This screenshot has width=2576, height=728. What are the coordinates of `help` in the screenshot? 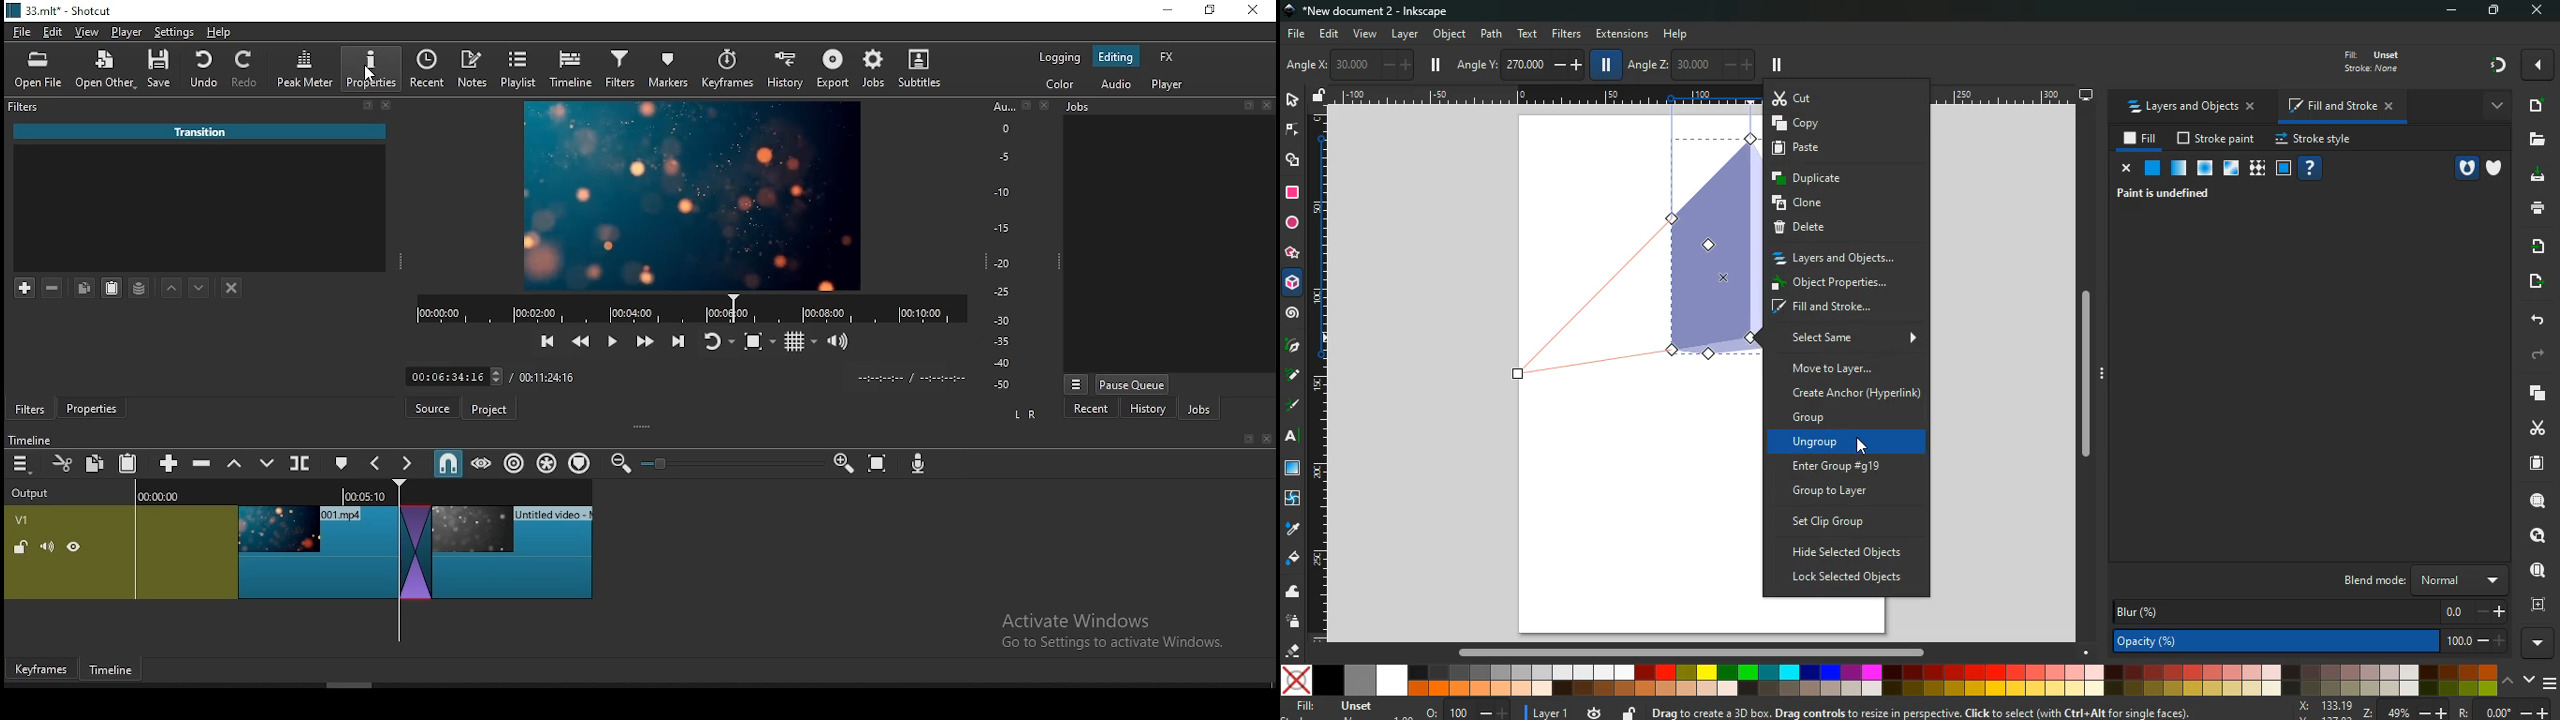 It's located at (2309, 169).